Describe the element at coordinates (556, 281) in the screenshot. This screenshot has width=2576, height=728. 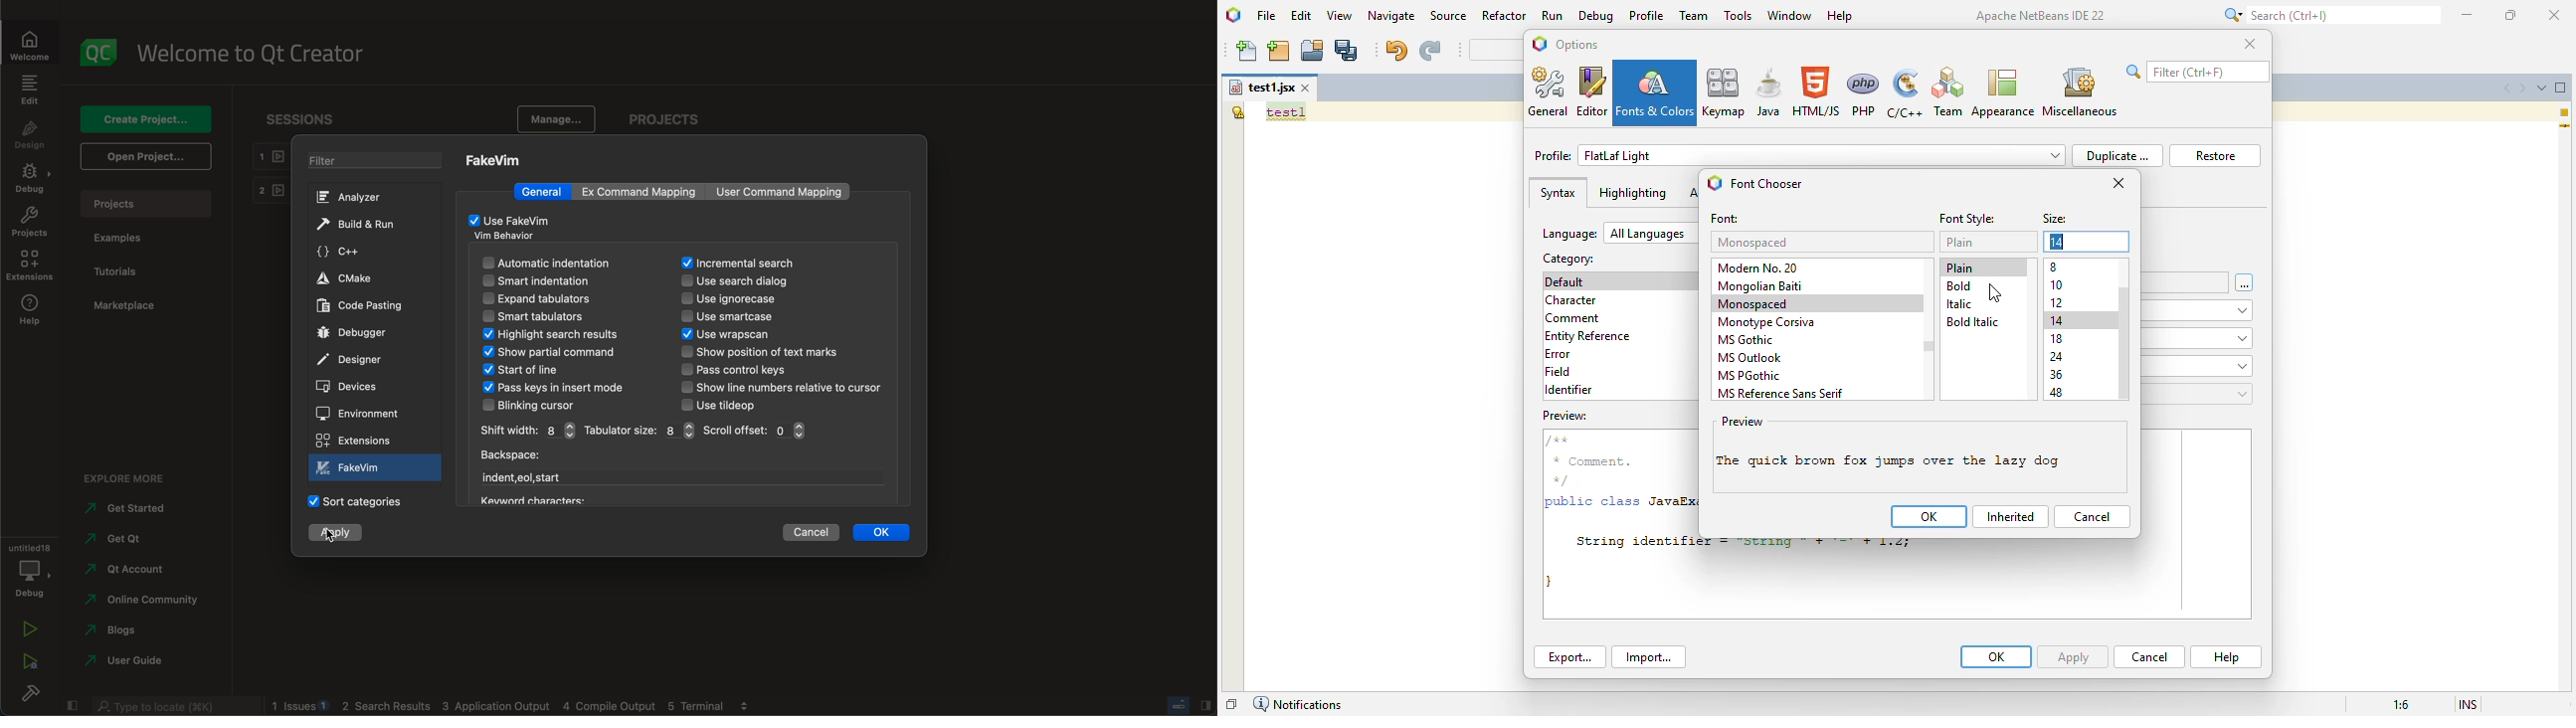
I see `smart` at that location.